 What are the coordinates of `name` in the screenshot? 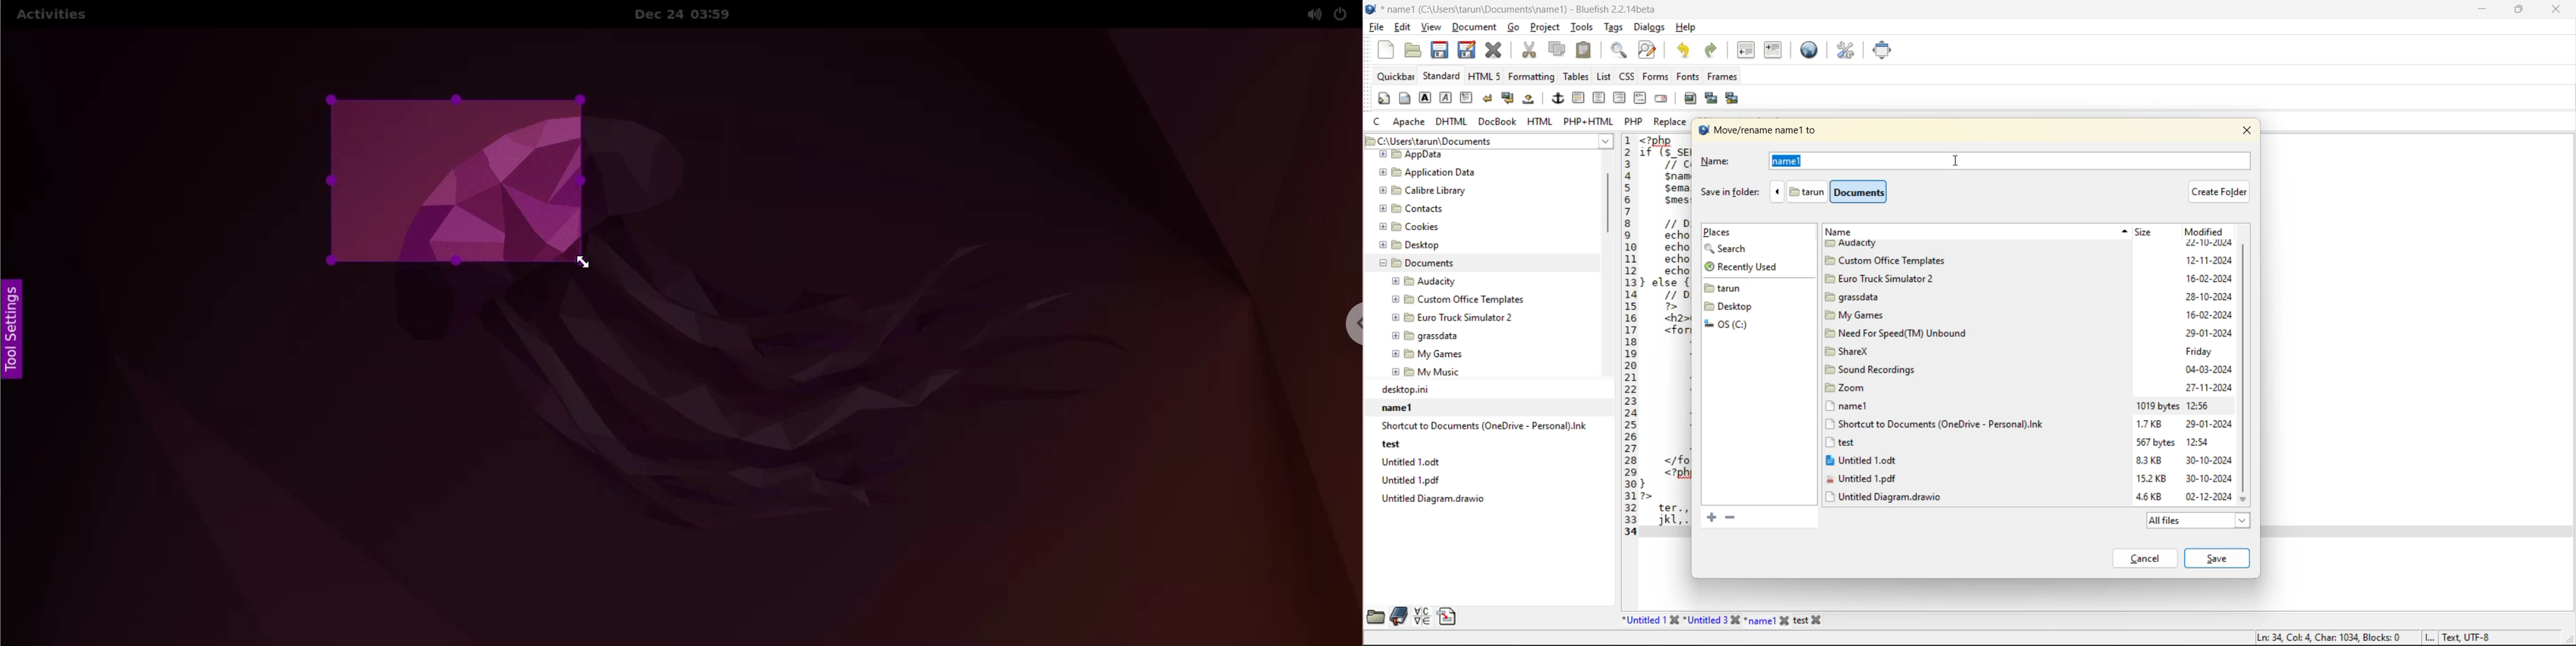 It's located at (1846, 233).